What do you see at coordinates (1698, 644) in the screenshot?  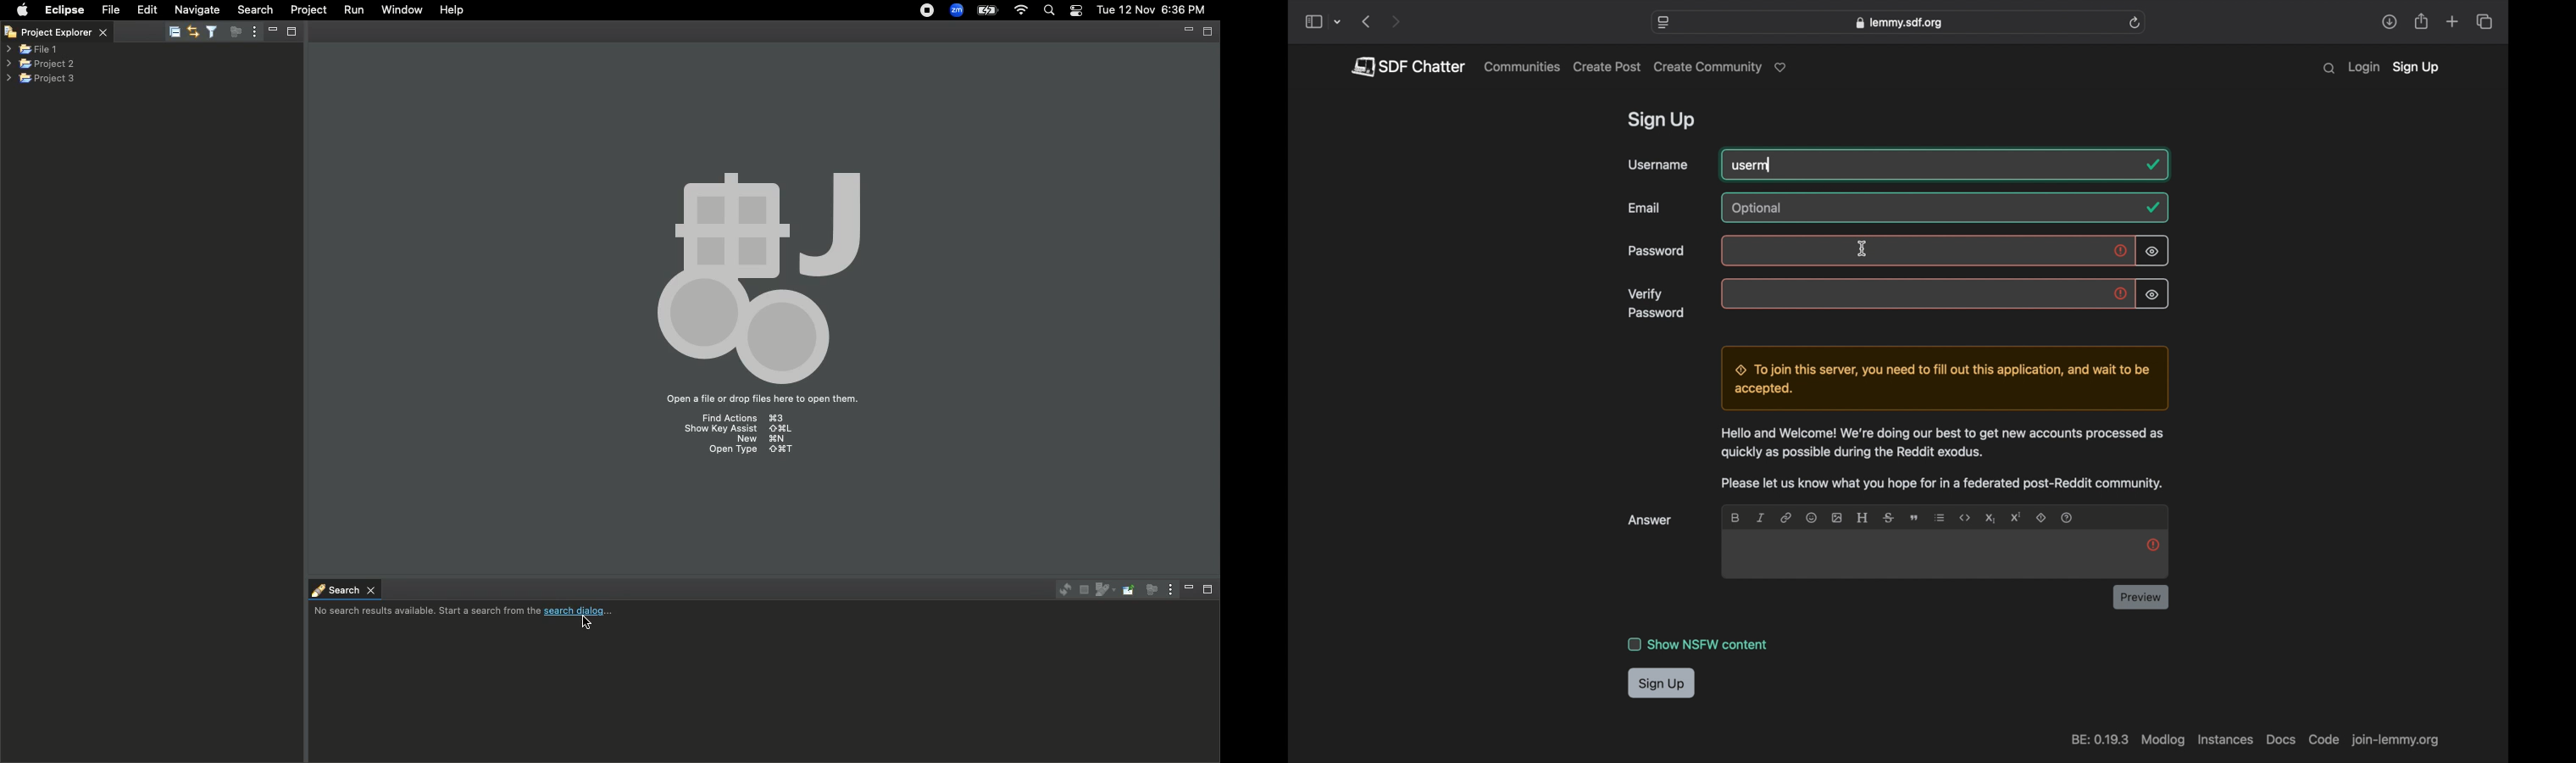 I see `show nsfw content` at bounding box center [1698, 644].